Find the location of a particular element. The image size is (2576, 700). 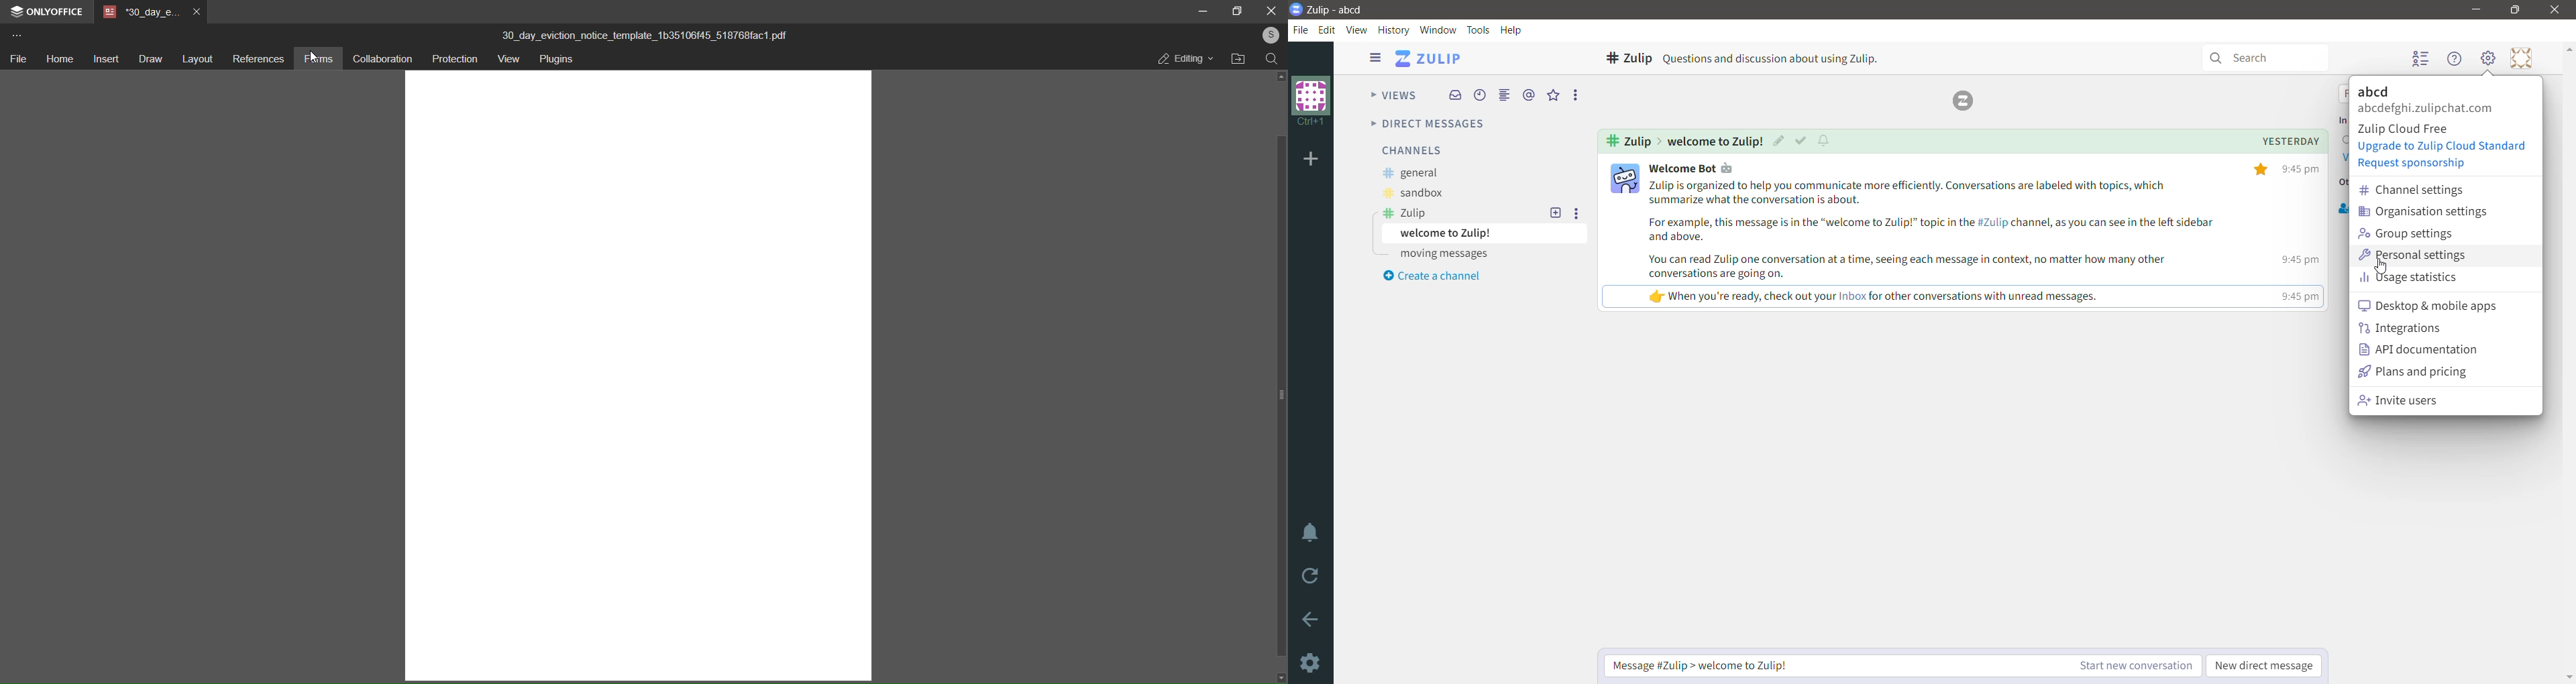

desktop and mobile apps is located at coordinates (2429, 306).